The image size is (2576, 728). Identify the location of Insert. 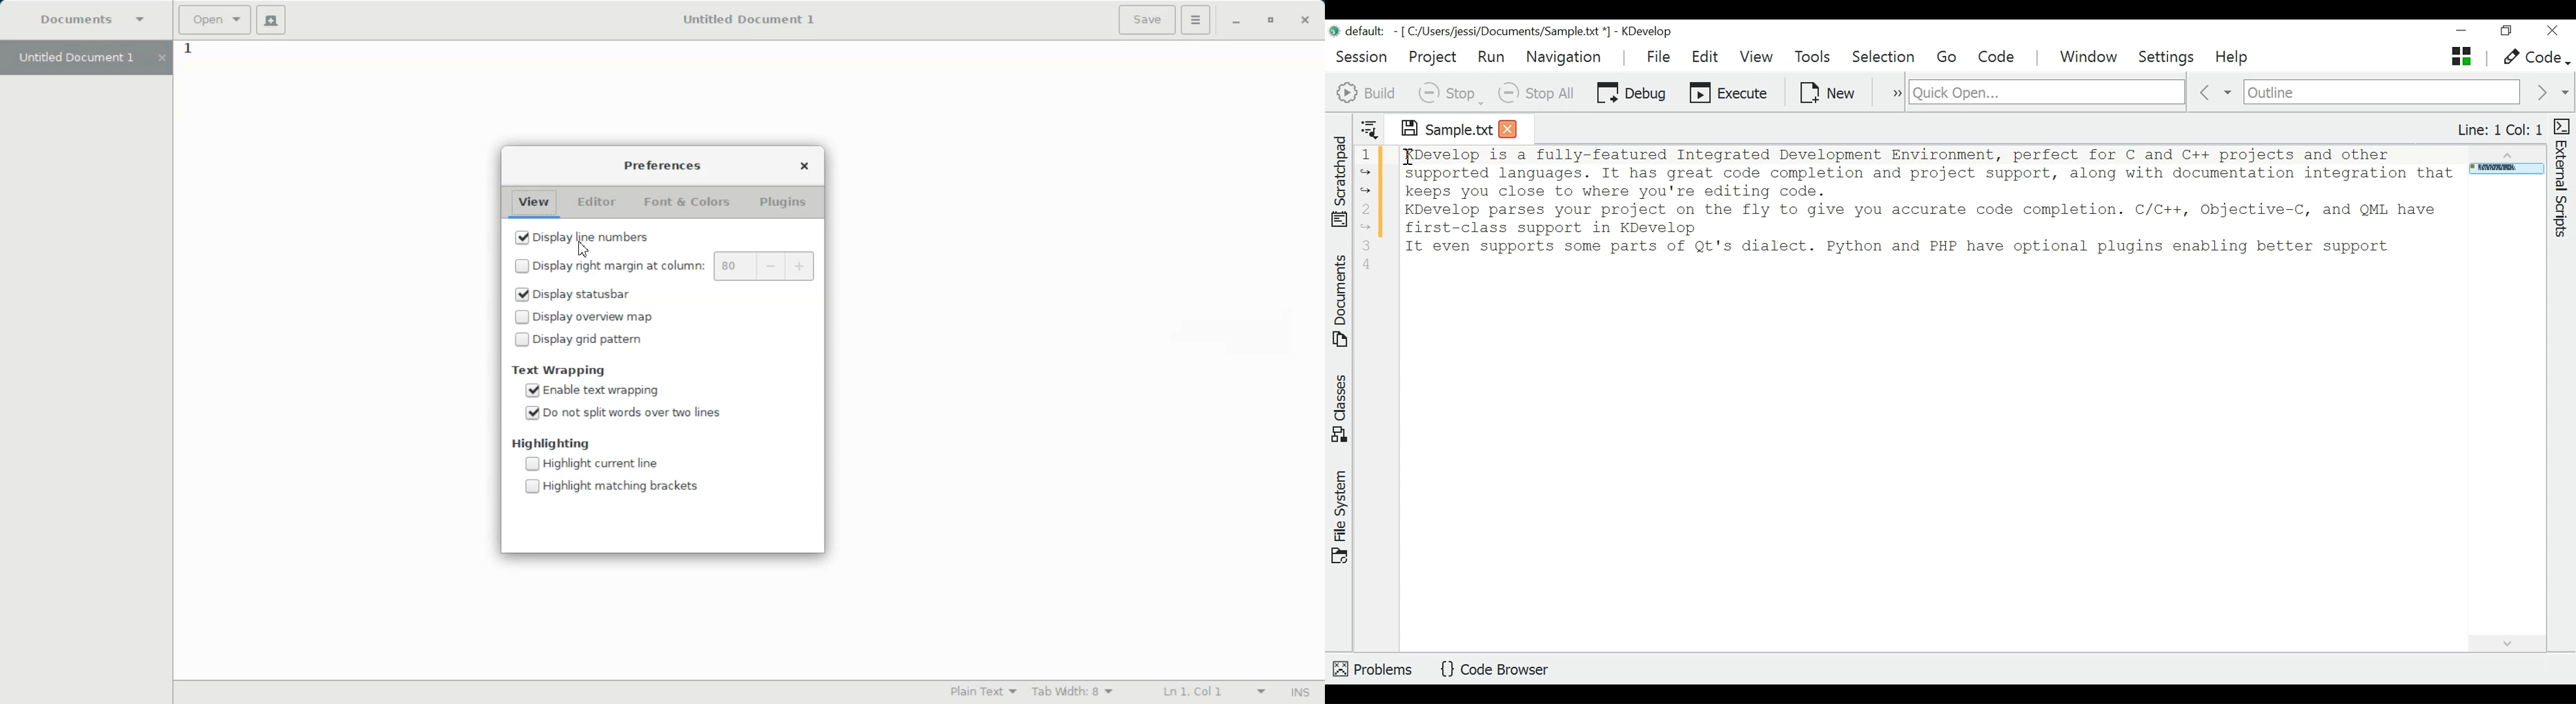
(1299, 694).